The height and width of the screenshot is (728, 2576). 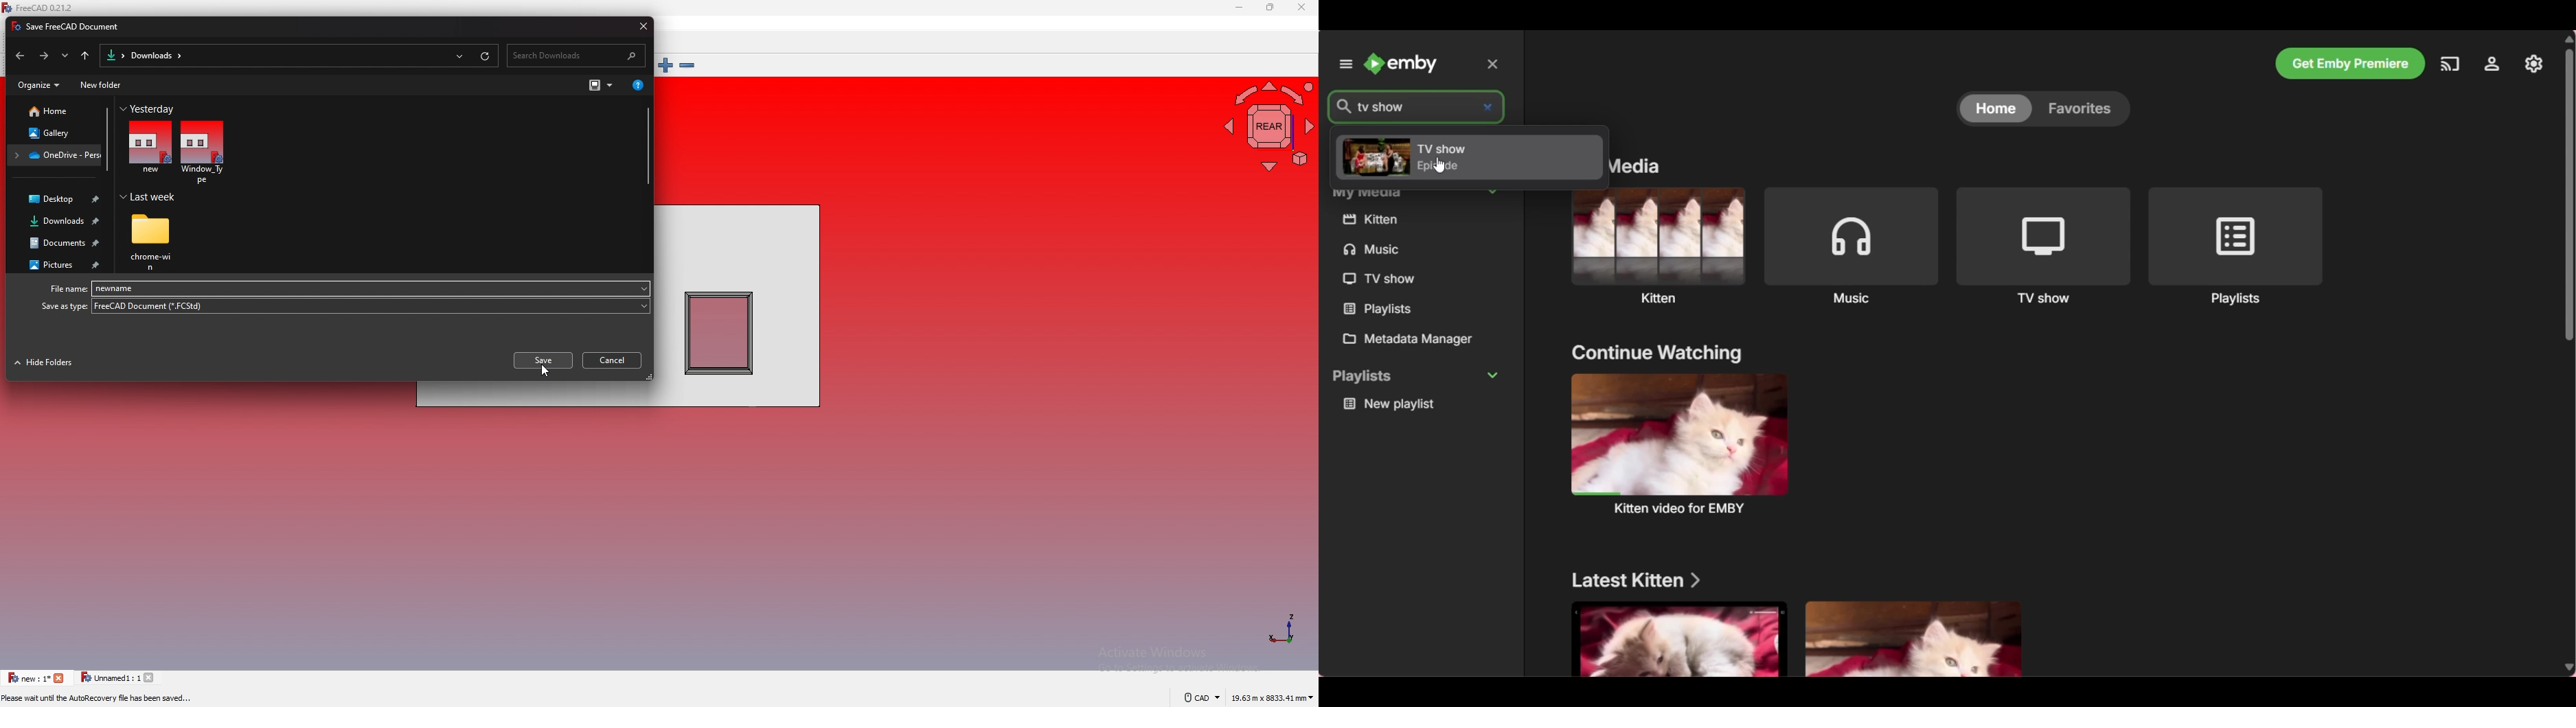 I want to click on downloads, so click(x=157, y=56).